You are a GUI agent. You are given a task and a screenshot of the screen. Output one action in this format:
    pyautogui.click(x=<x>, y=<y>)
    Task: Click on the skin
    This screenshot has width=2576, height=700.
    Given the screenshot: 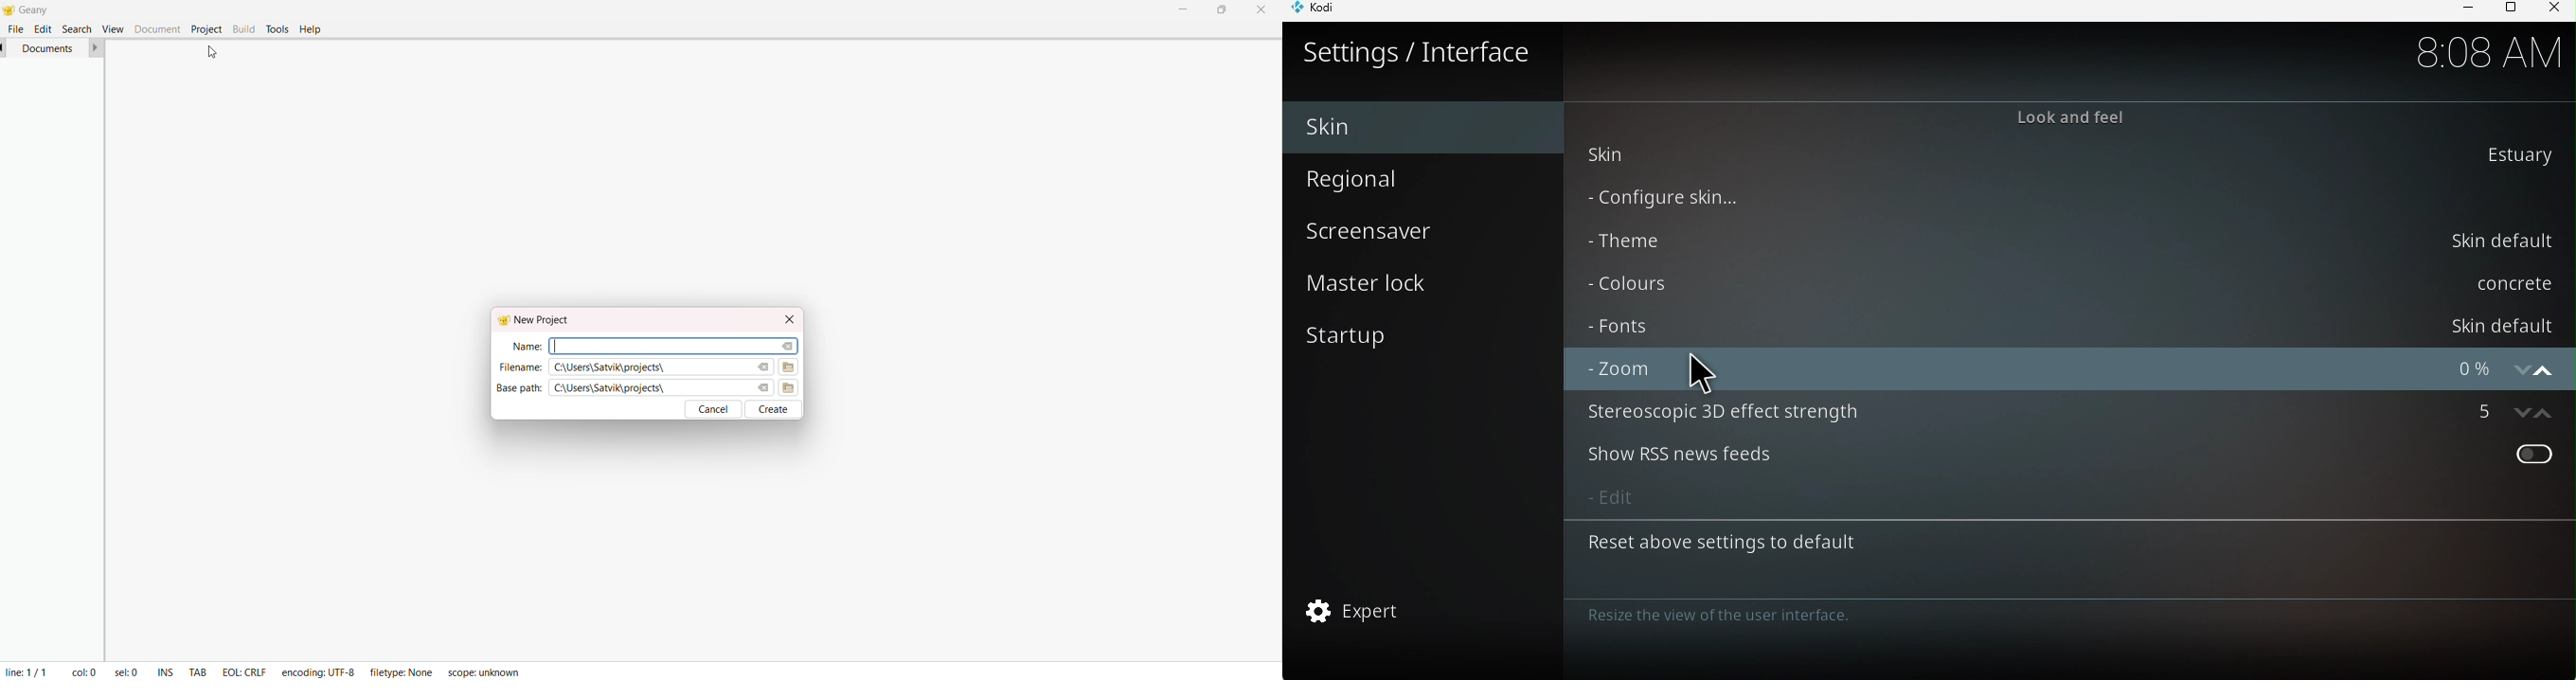 What is the action you would take?
    pyautogui.click(x=2067, y=152)
    